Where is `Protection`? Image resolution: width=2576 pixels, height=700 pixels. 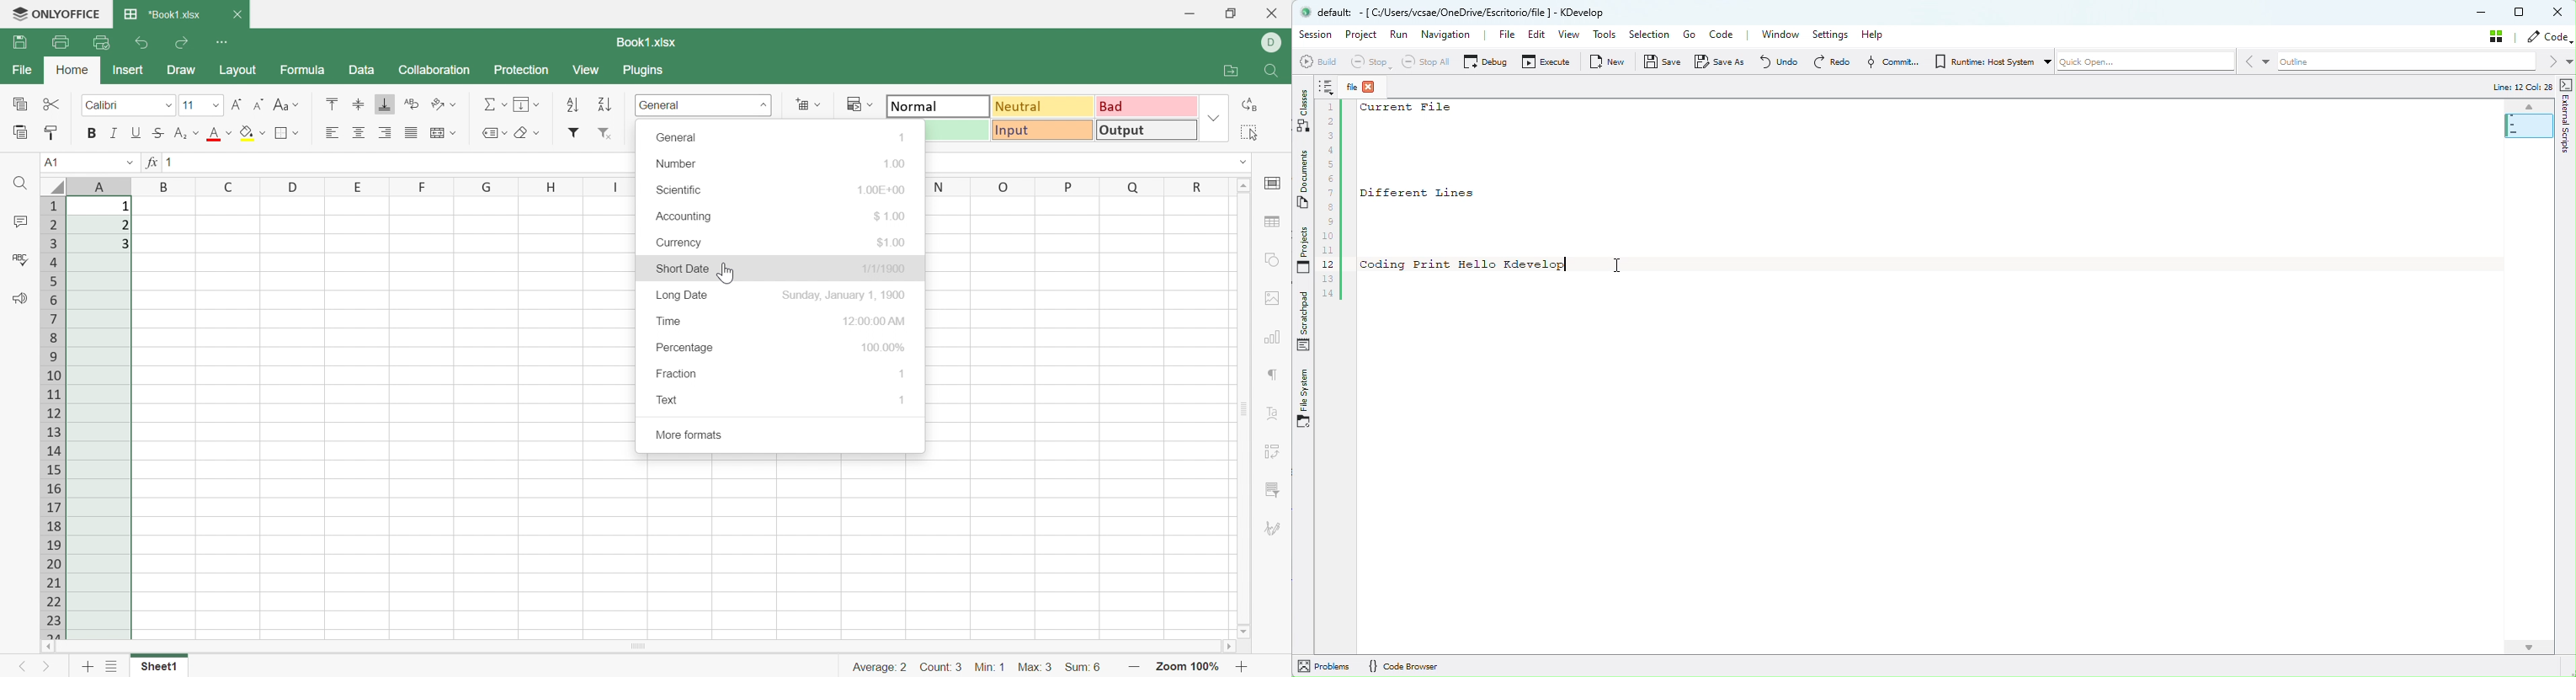 Protection is located at coordinates (521, 71).